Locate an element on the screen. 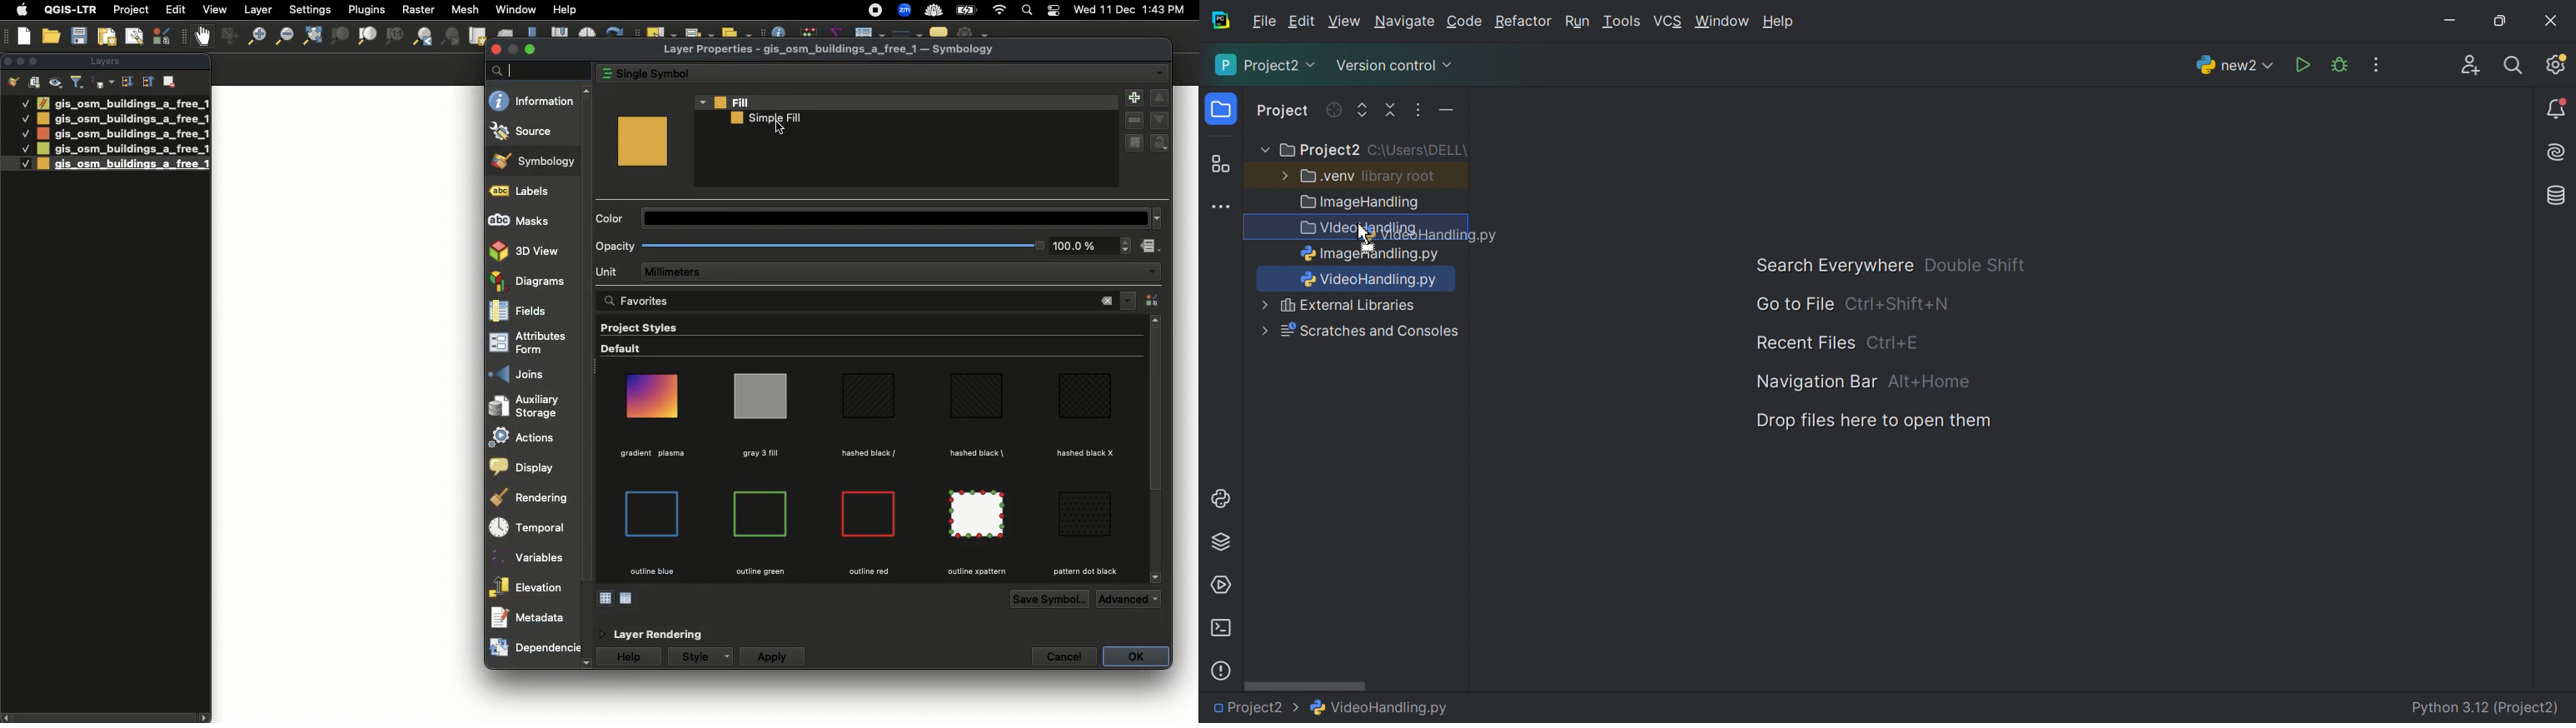  Zoom first is located at coordinates (451, 37).